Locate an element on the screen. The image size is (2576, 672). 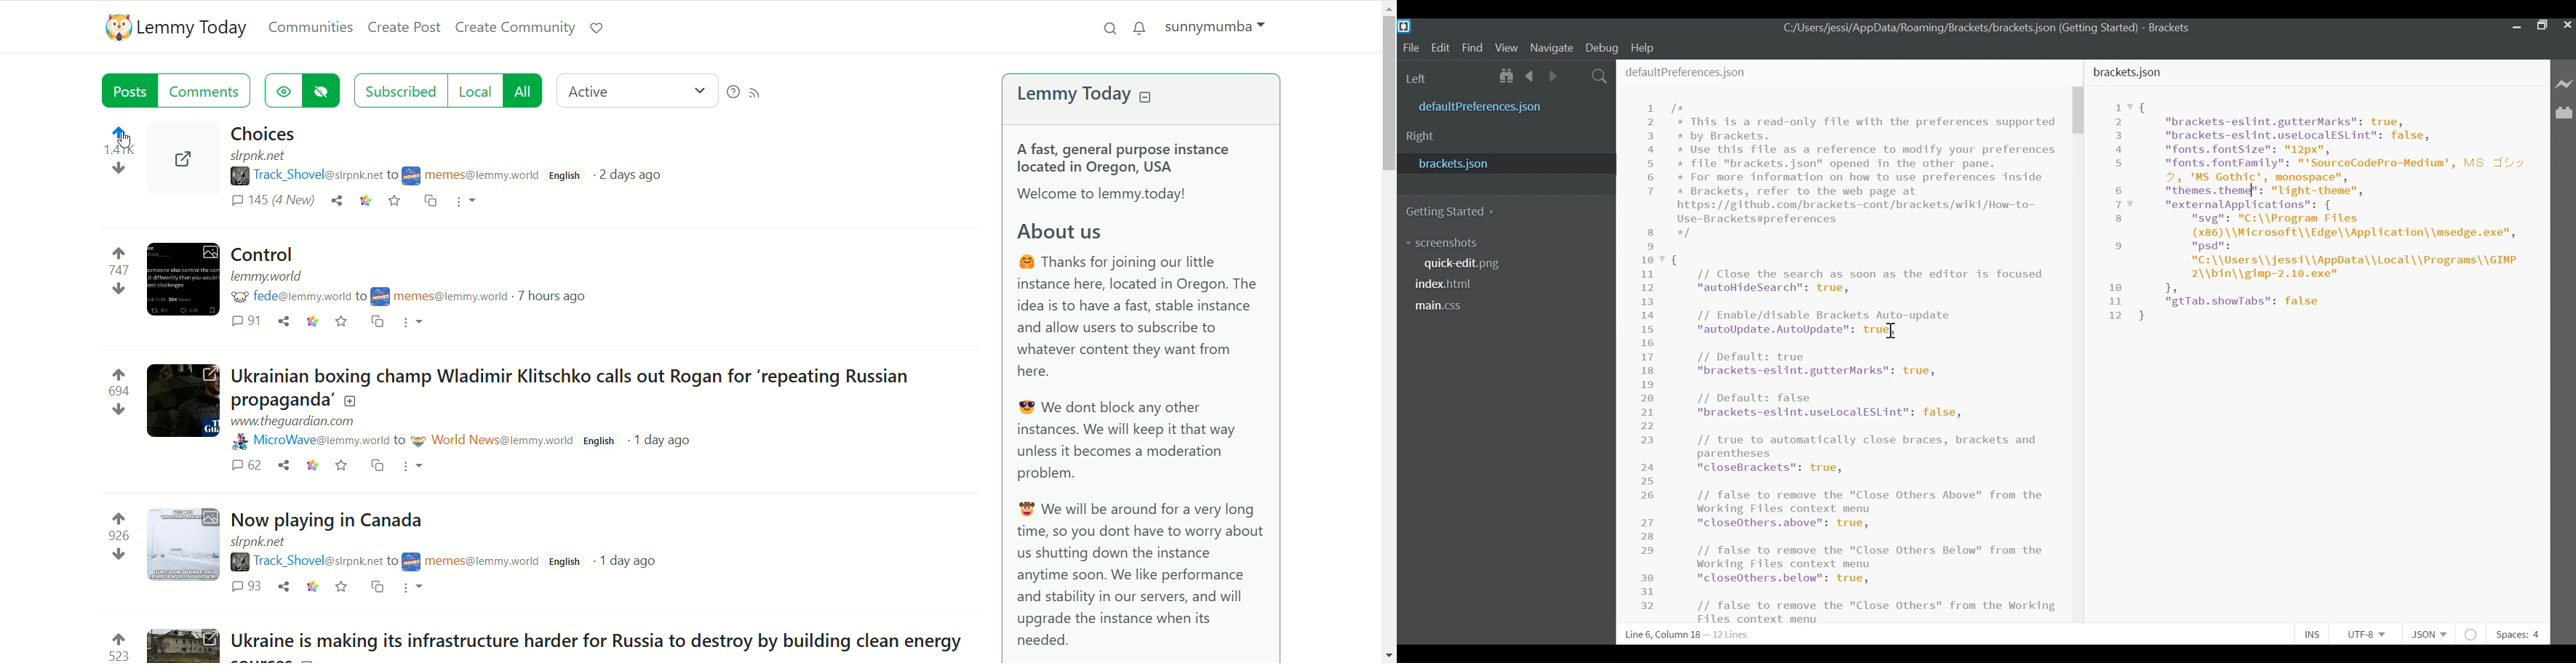
more is located at coordinates (415, 324).